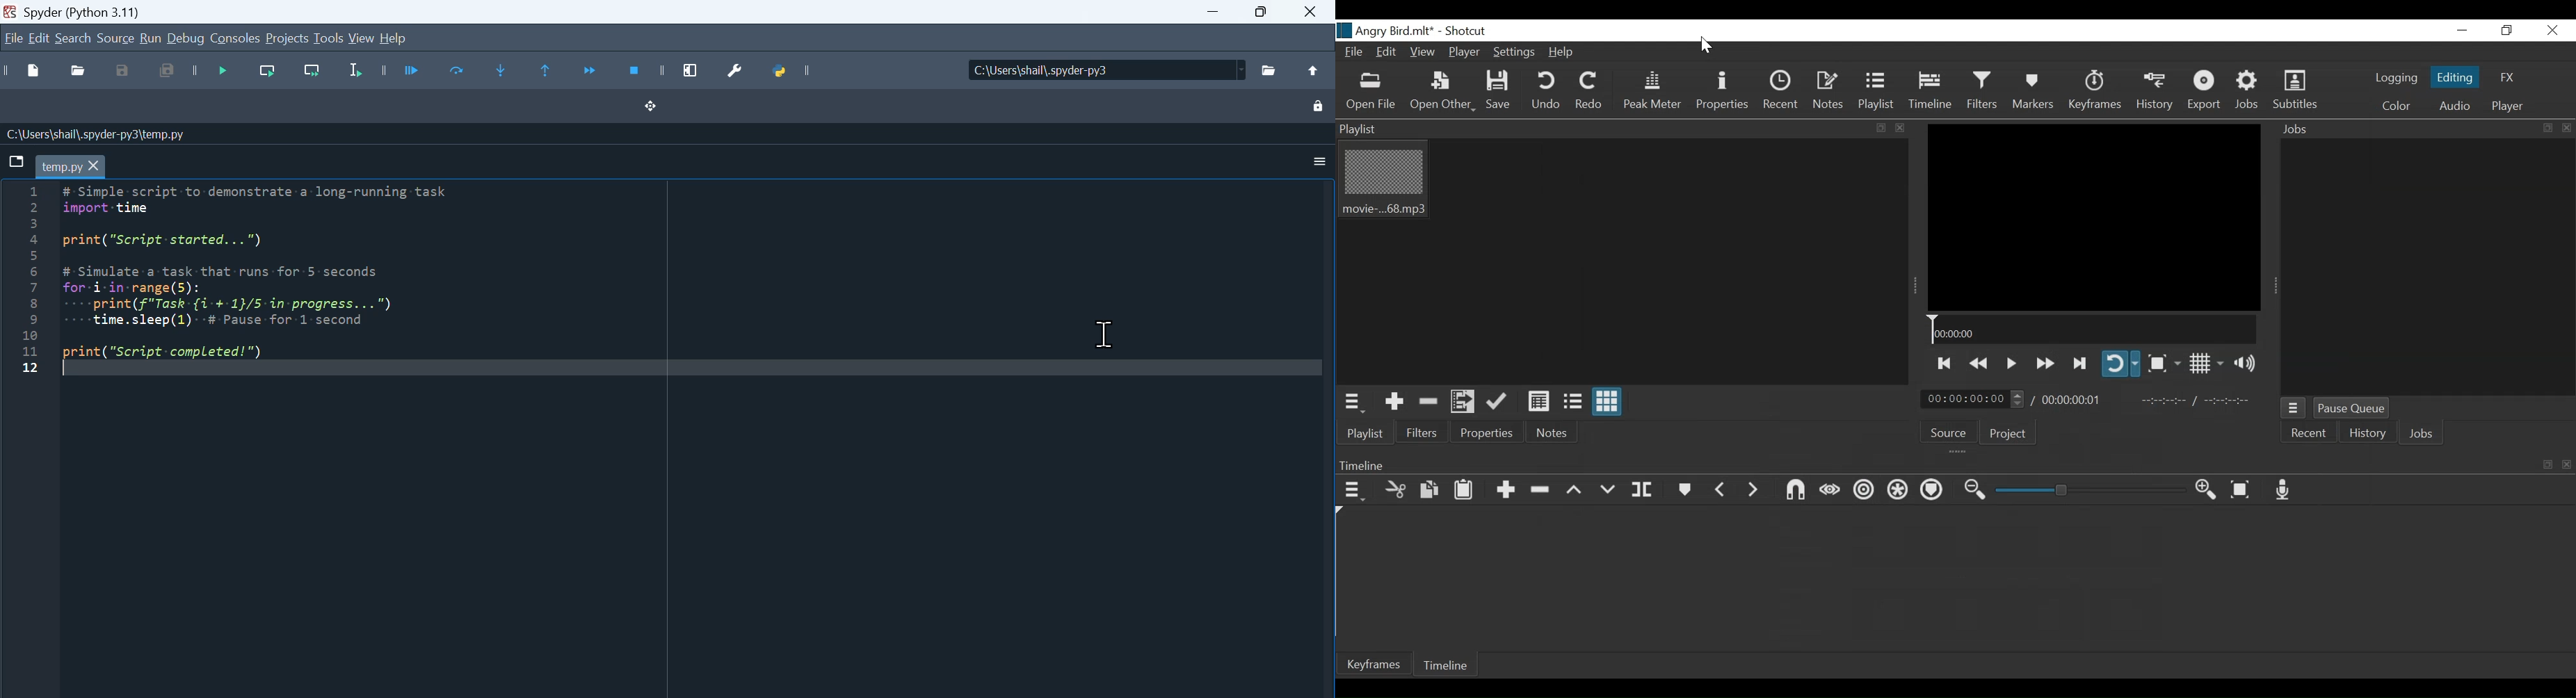  Describe the element at coordinates (2310, 433) in the screenshot. I see `Recent` at that location.